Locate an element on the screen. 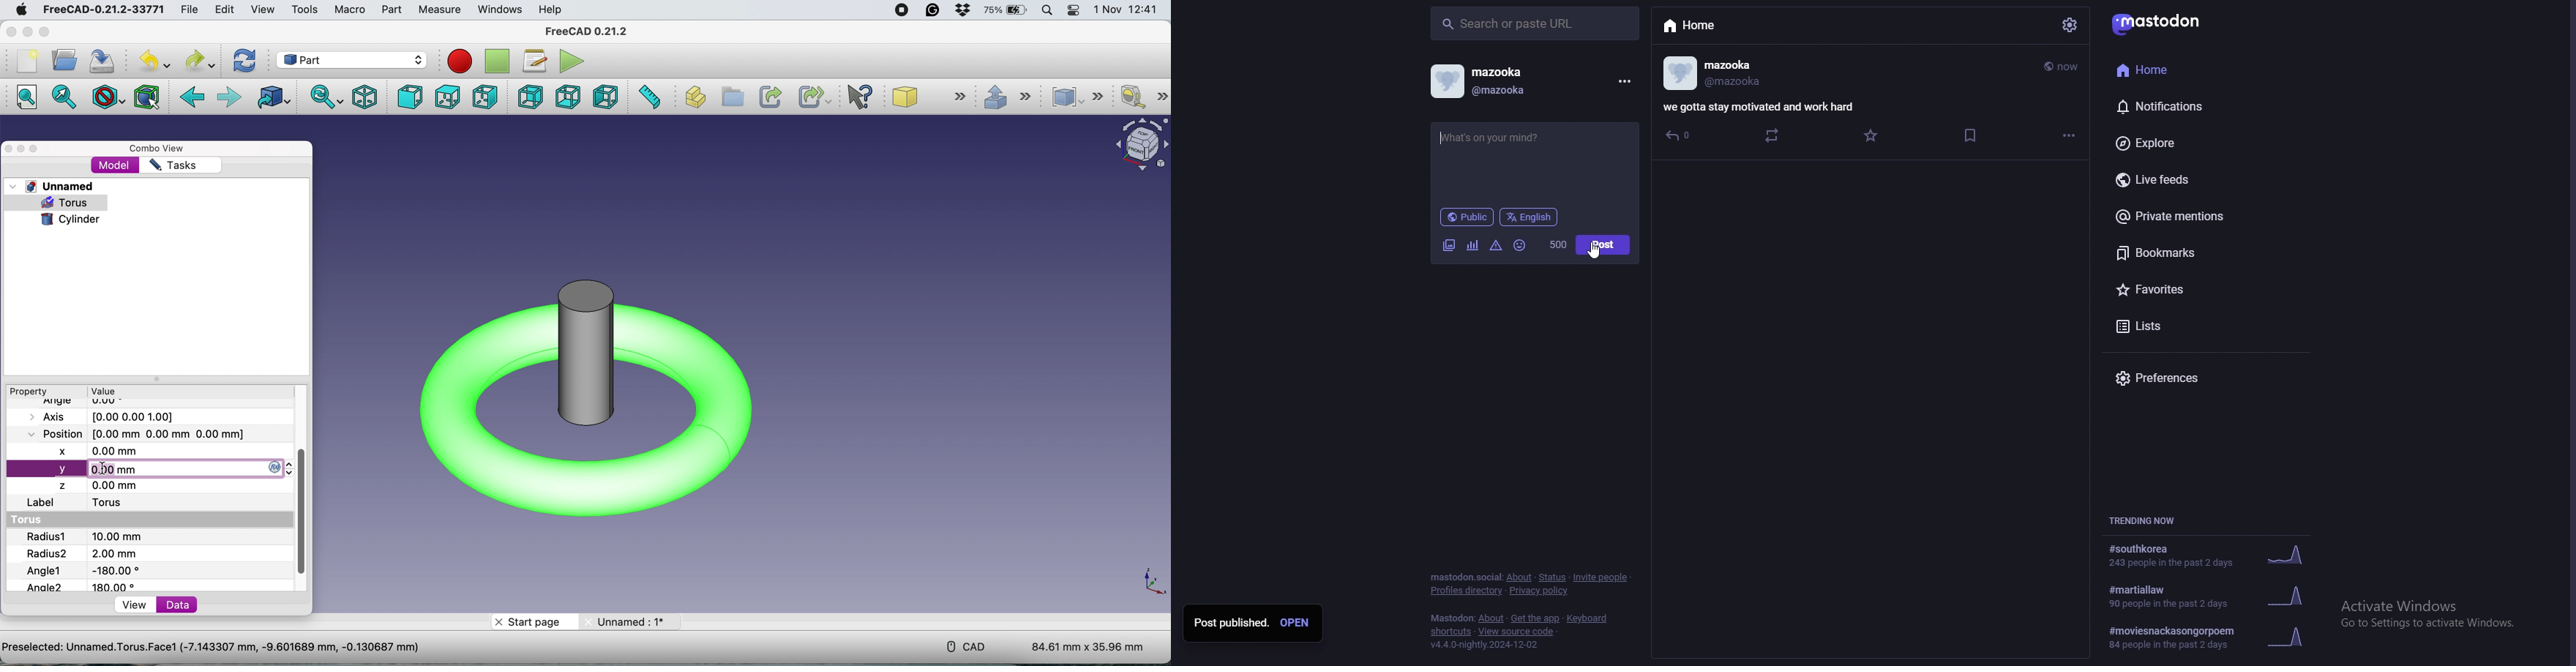 The image size is (2576, 672). create group is located at coordinates (734, 98).